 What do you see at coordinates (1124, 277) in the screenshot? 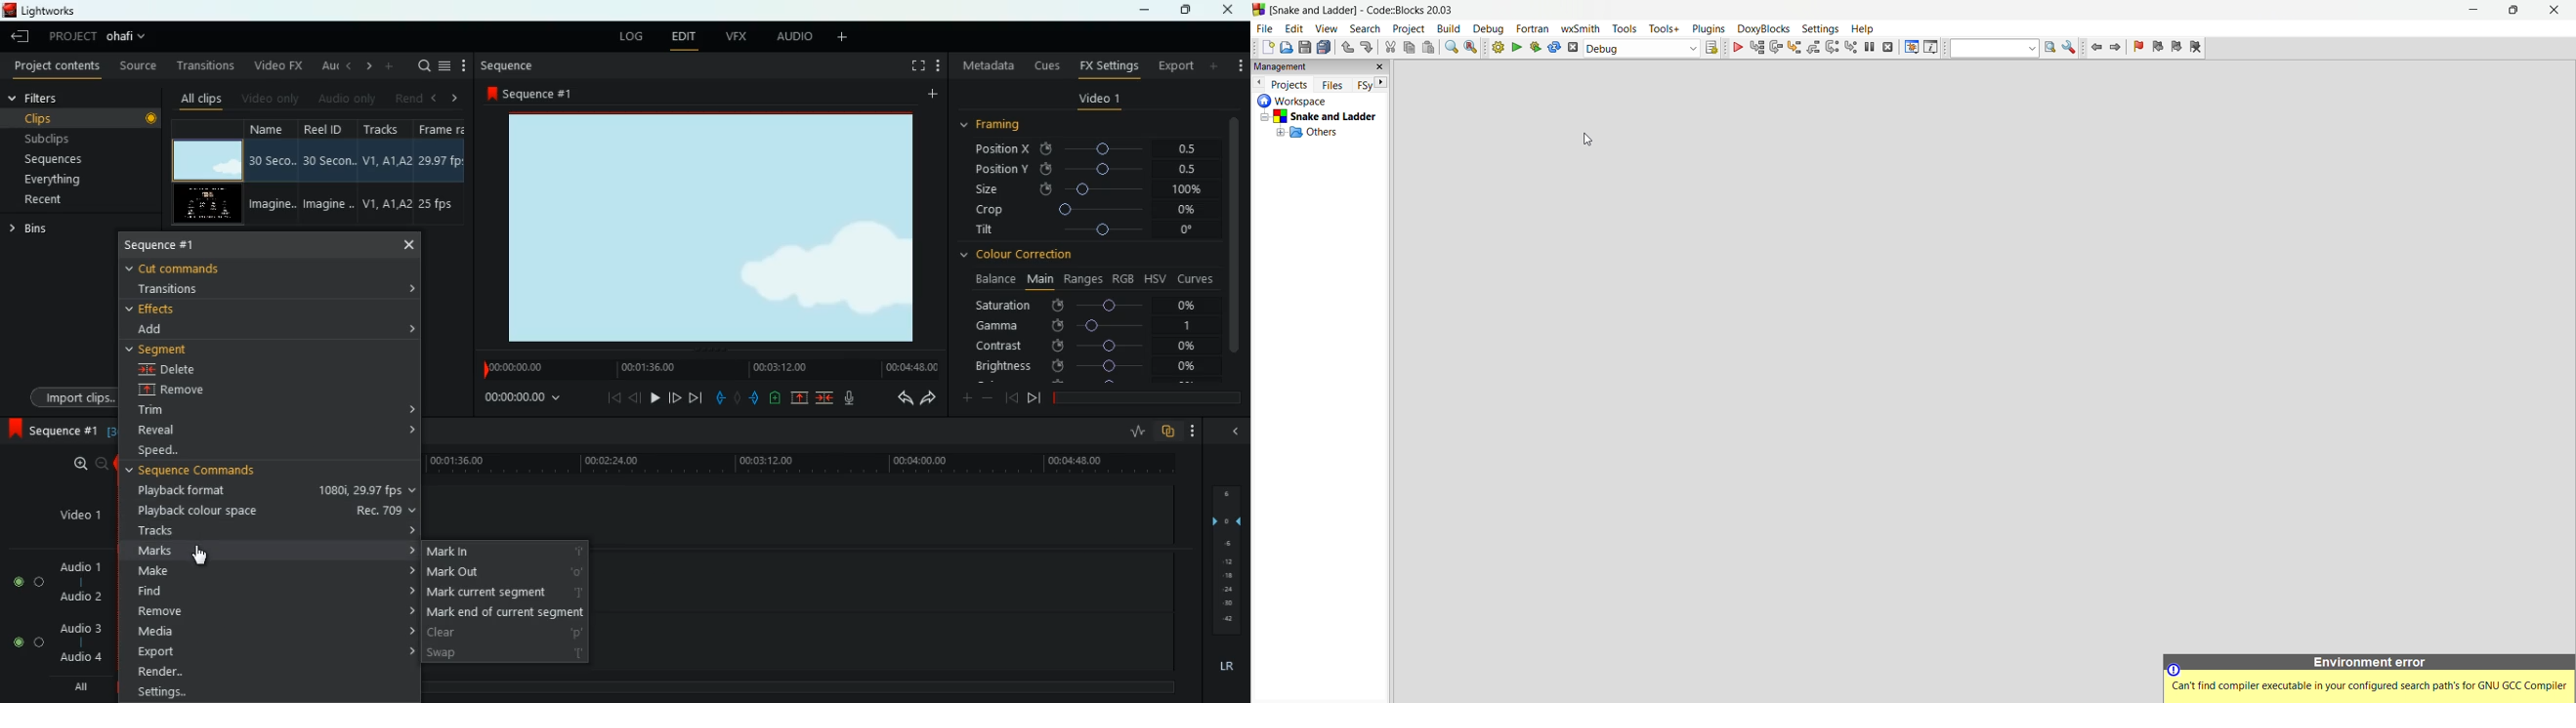
I see `rgb` at bounding box center [1124, 277].